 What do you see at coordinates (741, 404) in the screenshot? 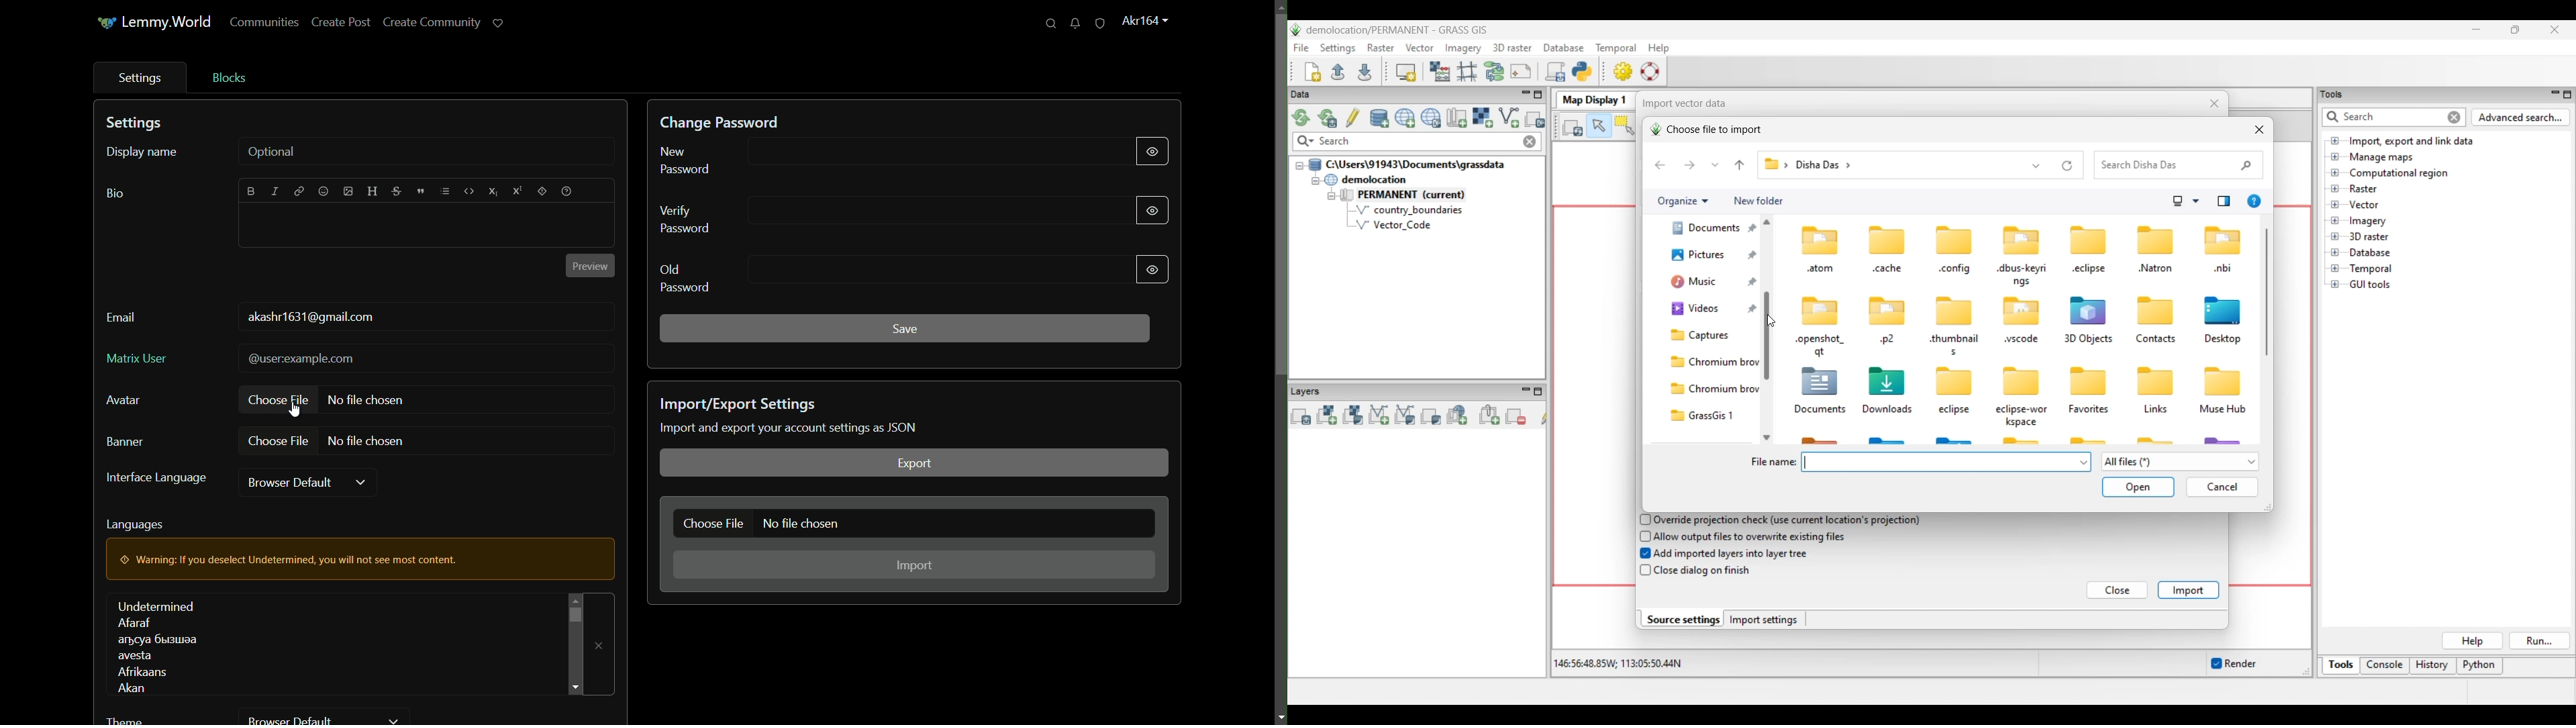
I see `import/export settings` at bounding box center [741, 404].